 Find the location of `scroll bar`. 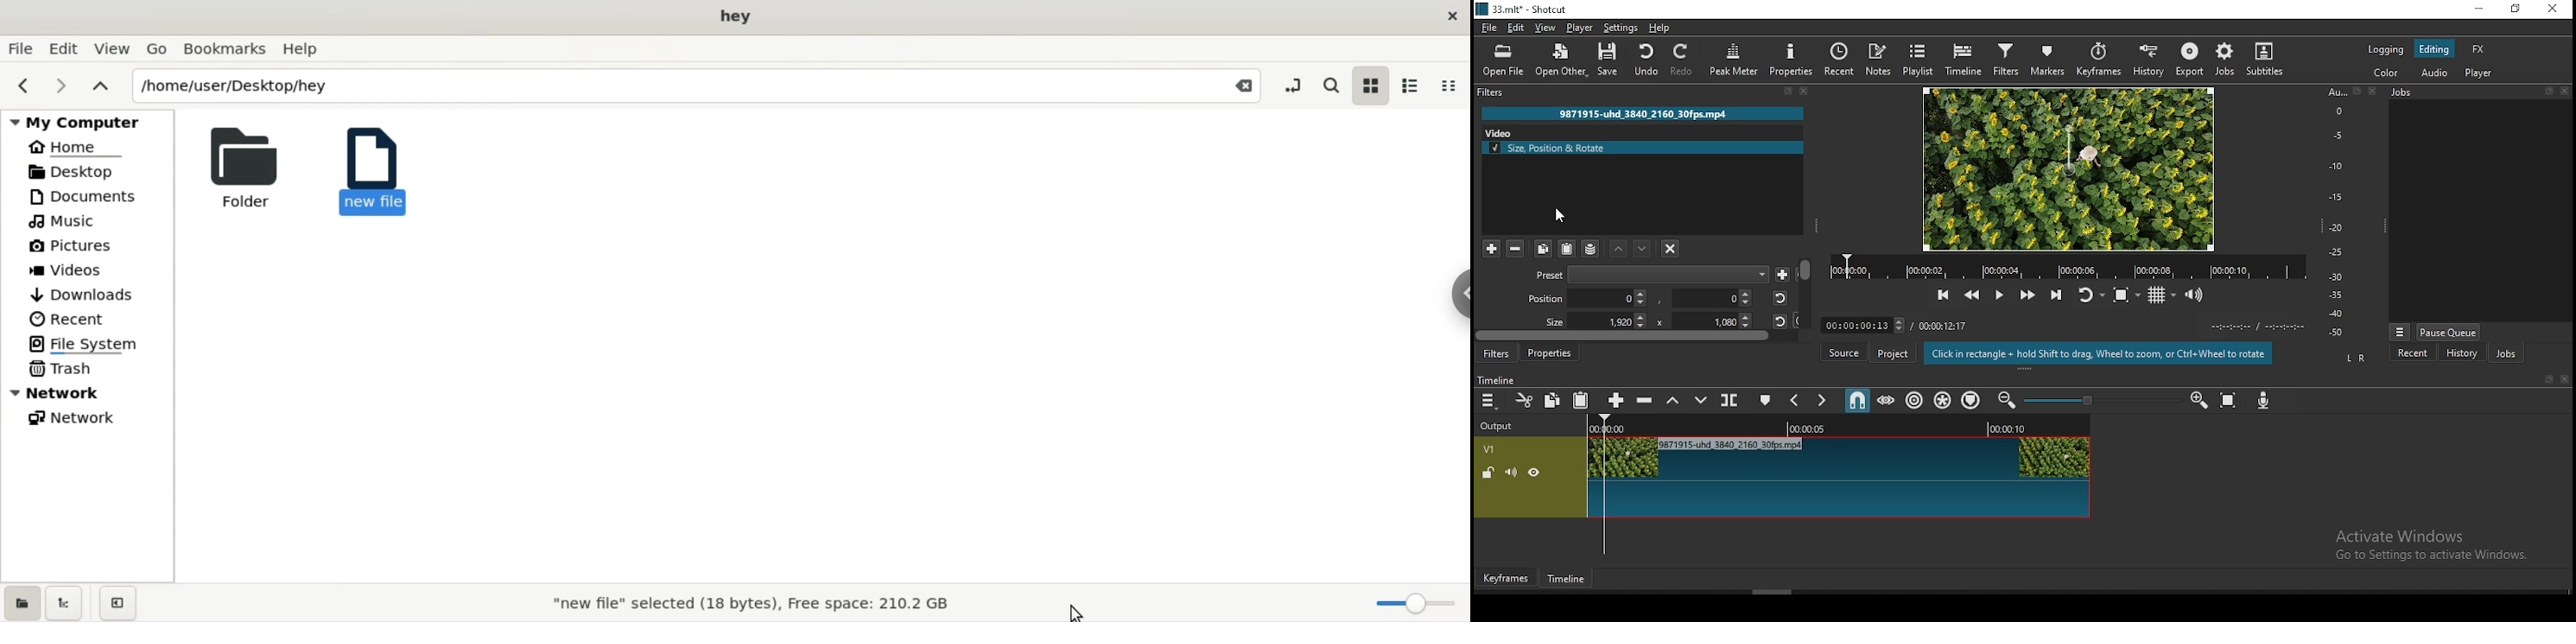

scroll bar is located at coordinates (1623, 334).